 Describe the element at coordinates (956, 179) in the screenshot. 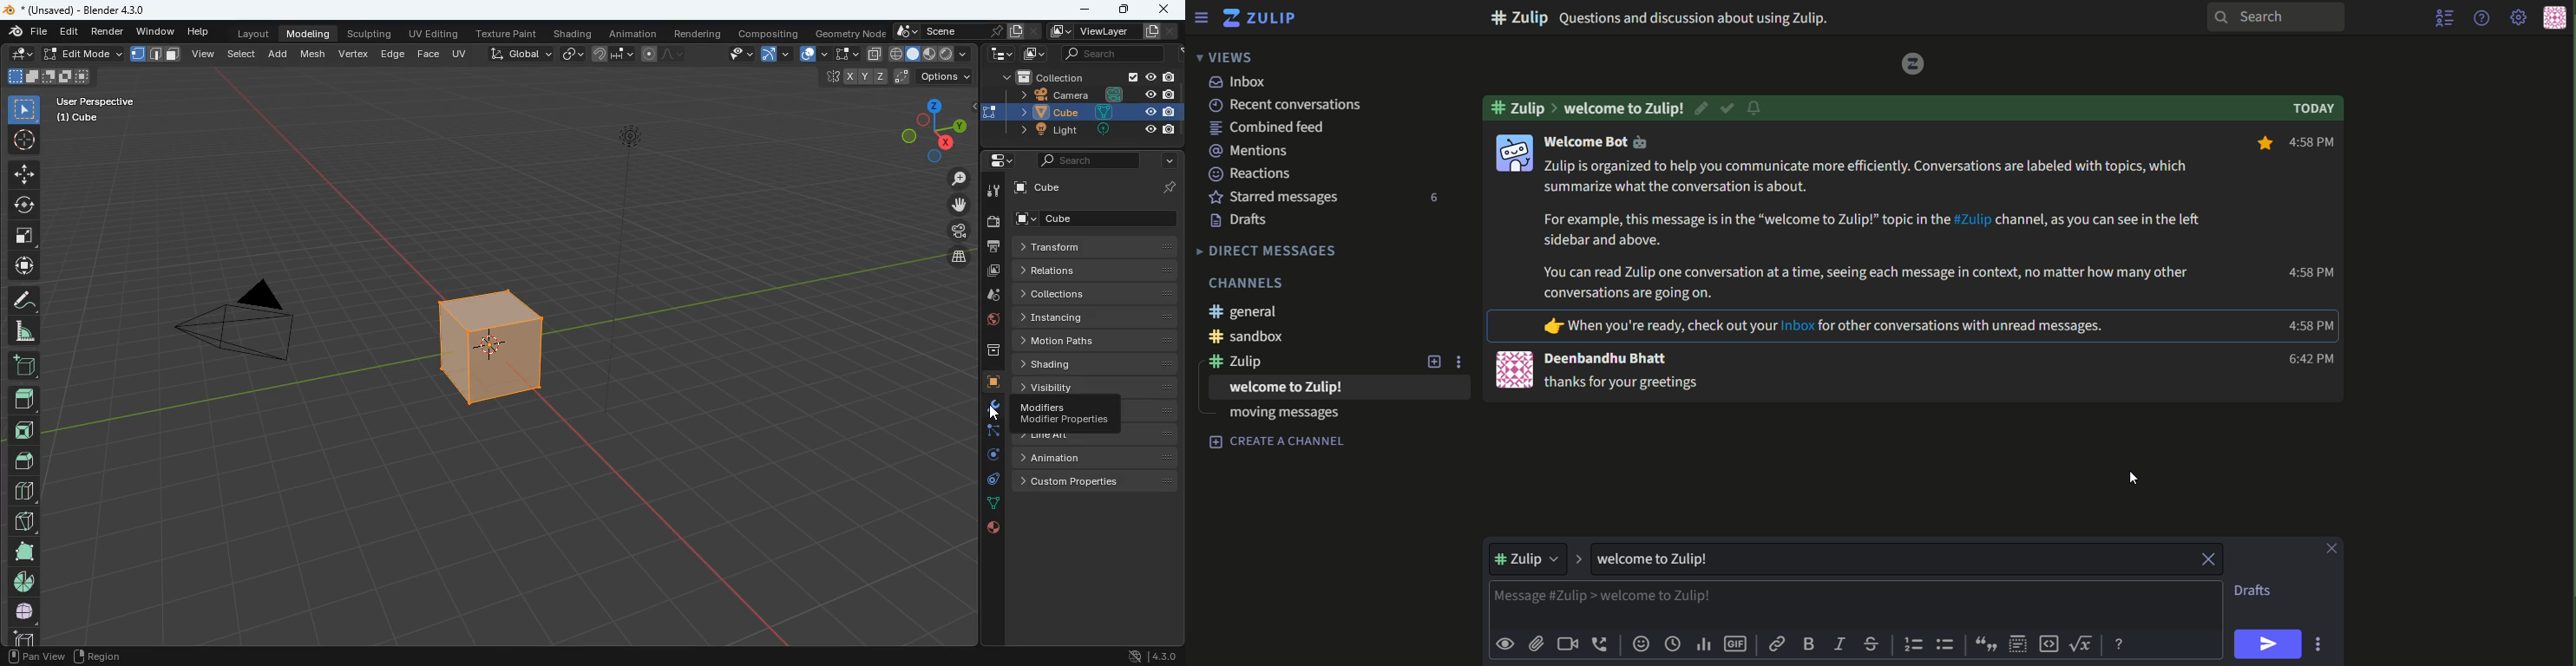

I see `zoom` at that location.